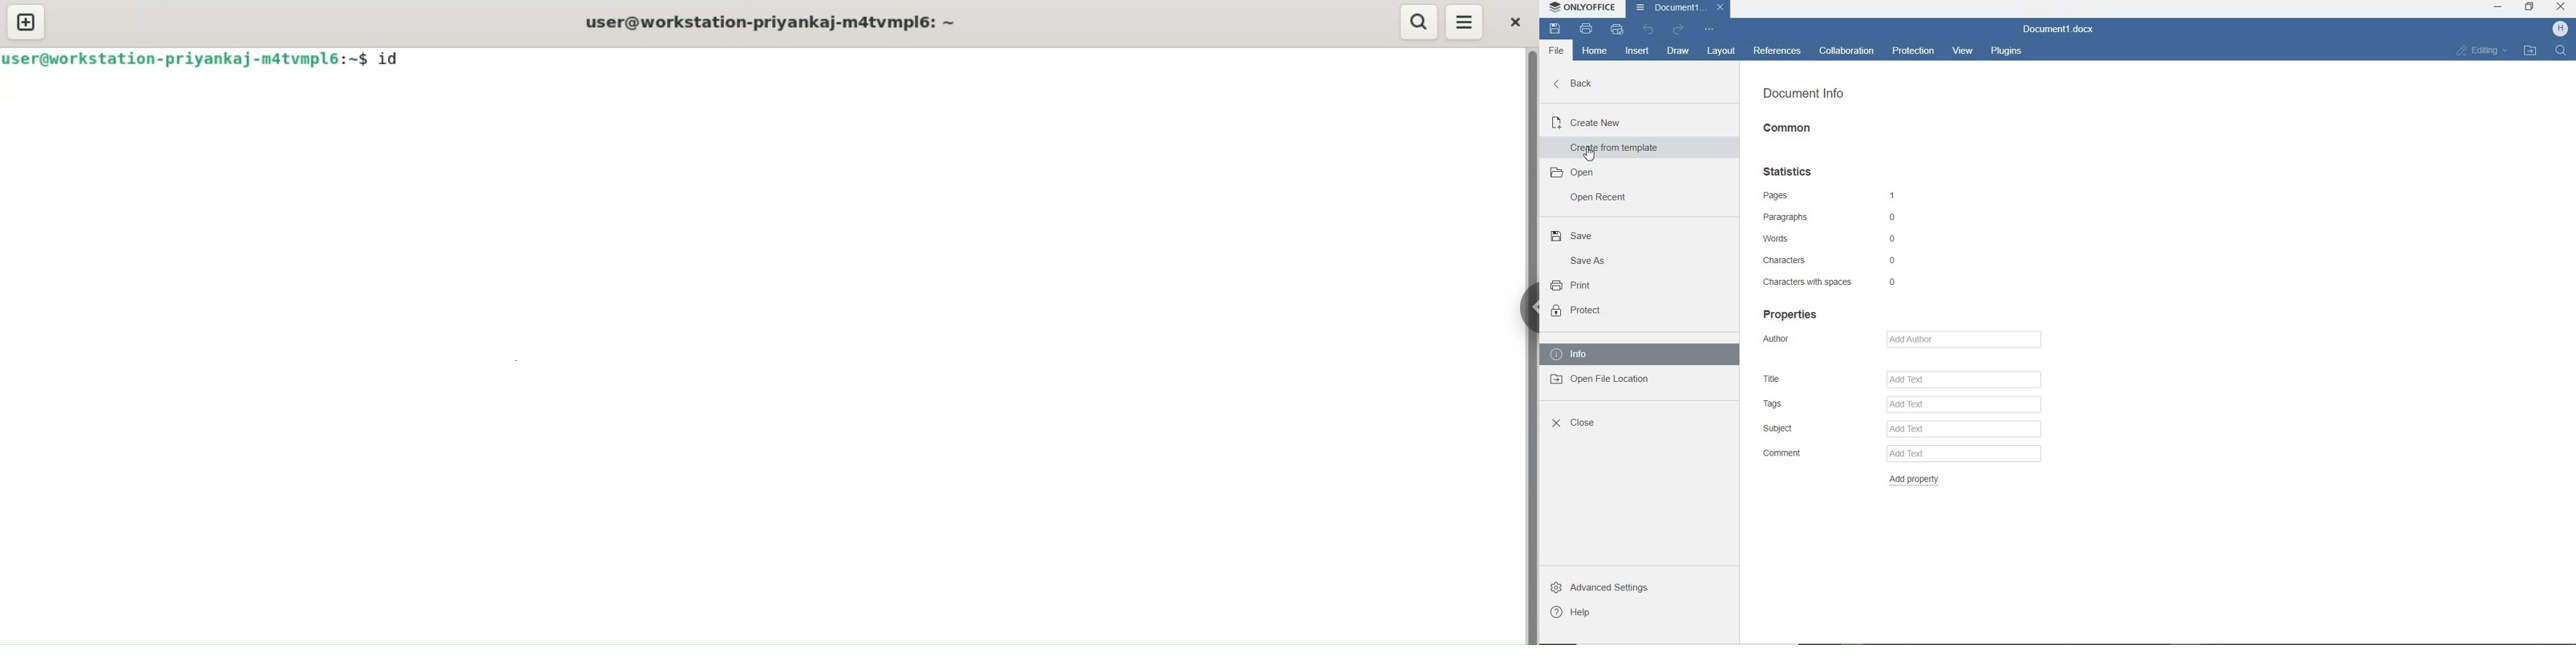 The height and width of the screenshot is (672, 2576). What do you see at coordinates (2559, 52) in the screenshot?
I see `search` at bounding box center [2559, 52].